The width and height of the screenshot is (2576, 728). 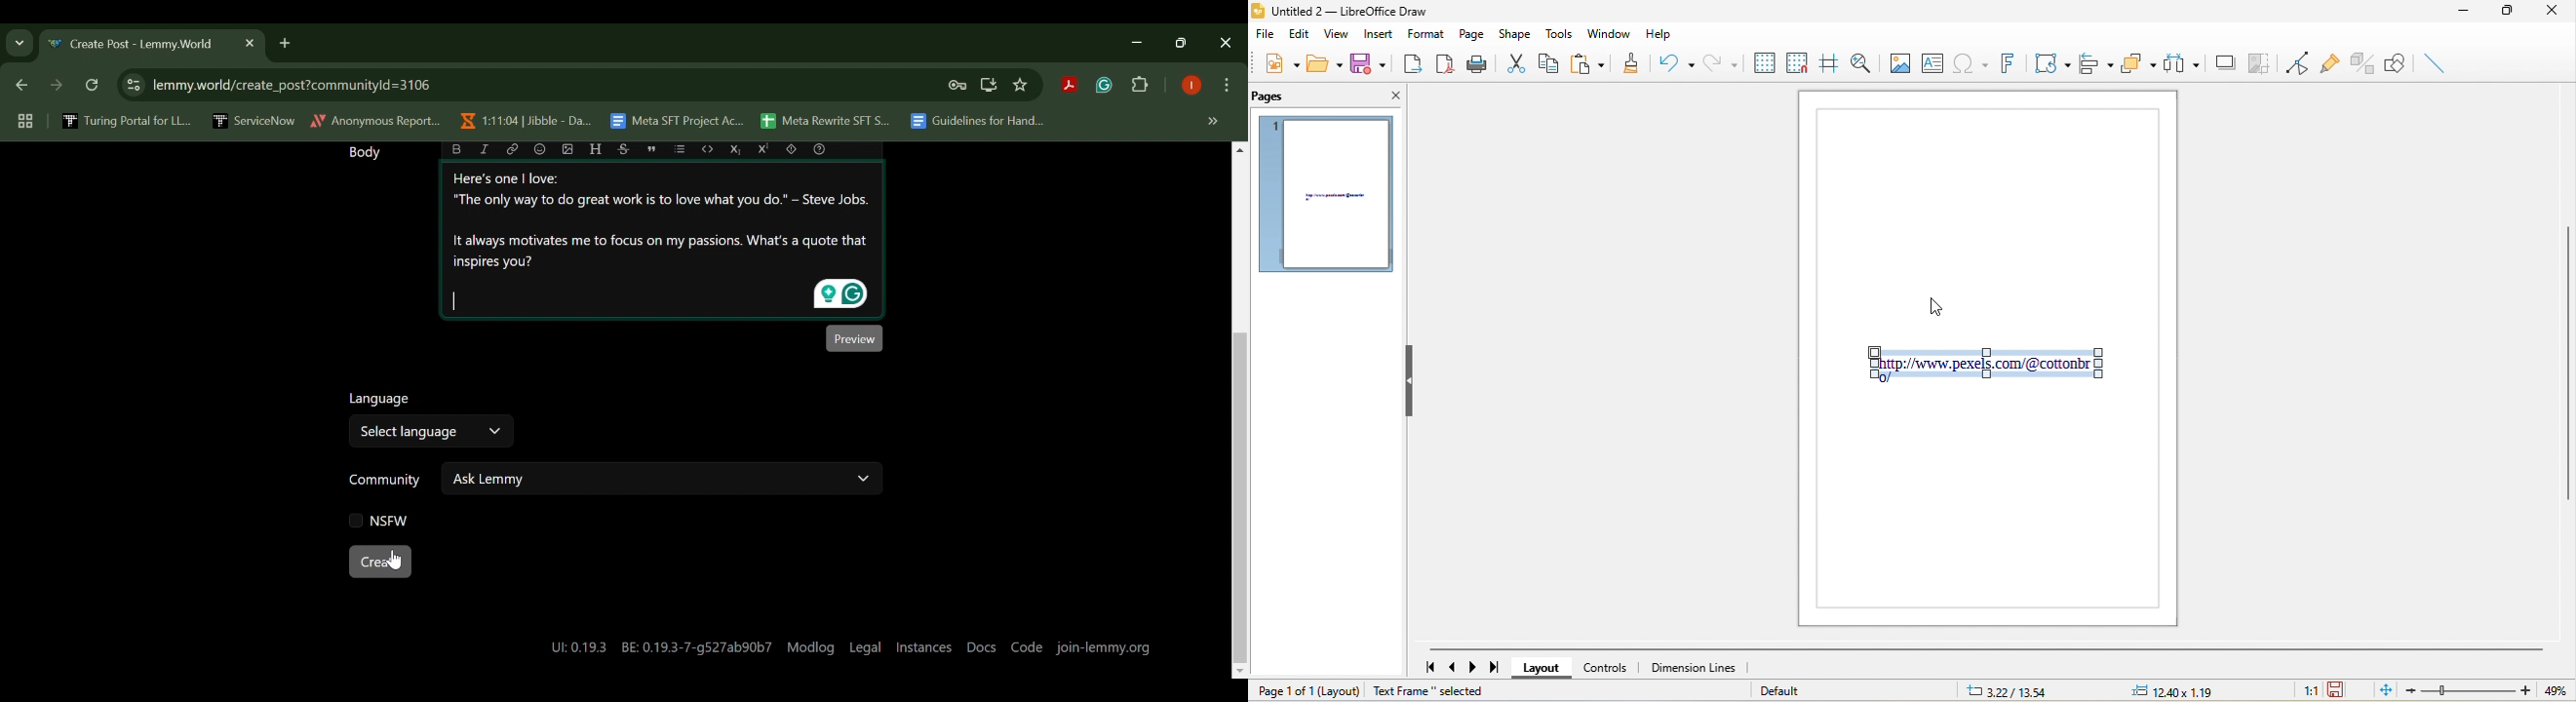 What do you see at coordinates (2505, 11) in the screenshot?
I see `maximize` at bounding box center [2505, 11].